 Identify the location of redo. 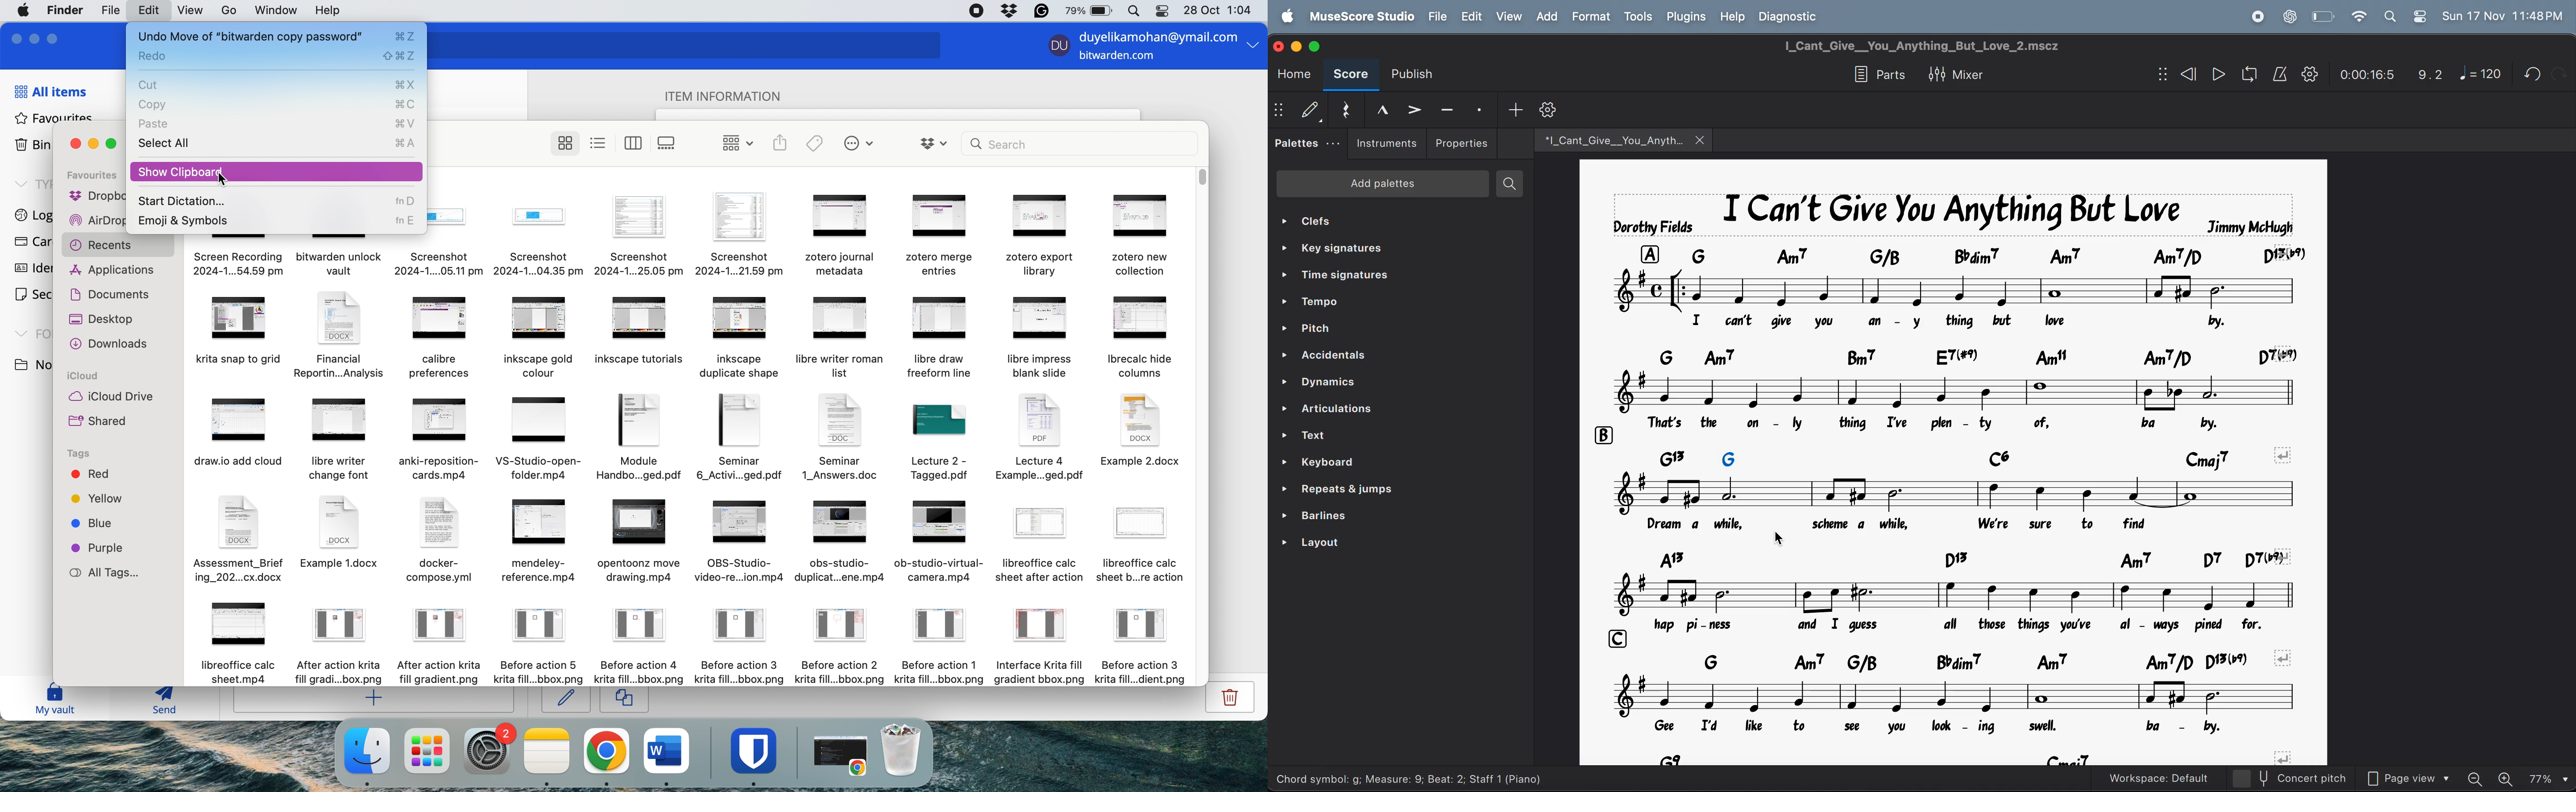
(2557, 74).